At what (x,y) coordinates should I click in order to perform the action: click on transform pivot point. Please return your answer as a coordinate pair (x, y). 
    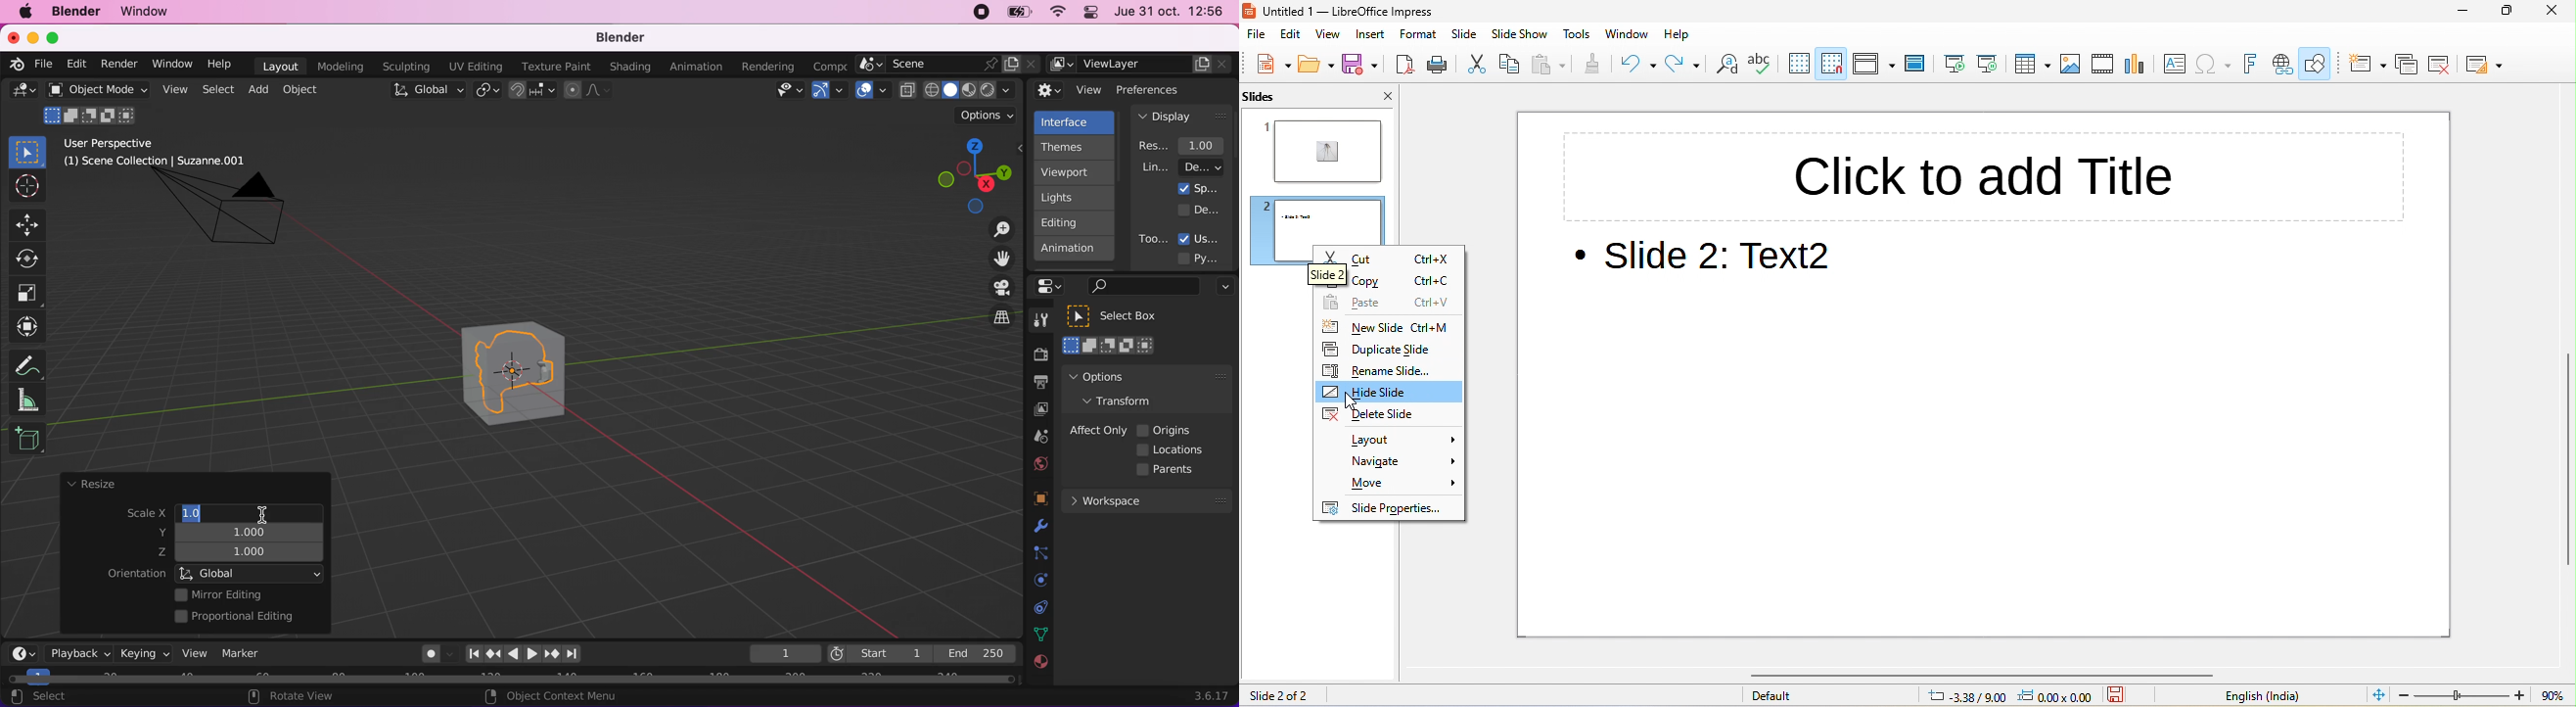
    Looking at the image, I should click on (489, 91).